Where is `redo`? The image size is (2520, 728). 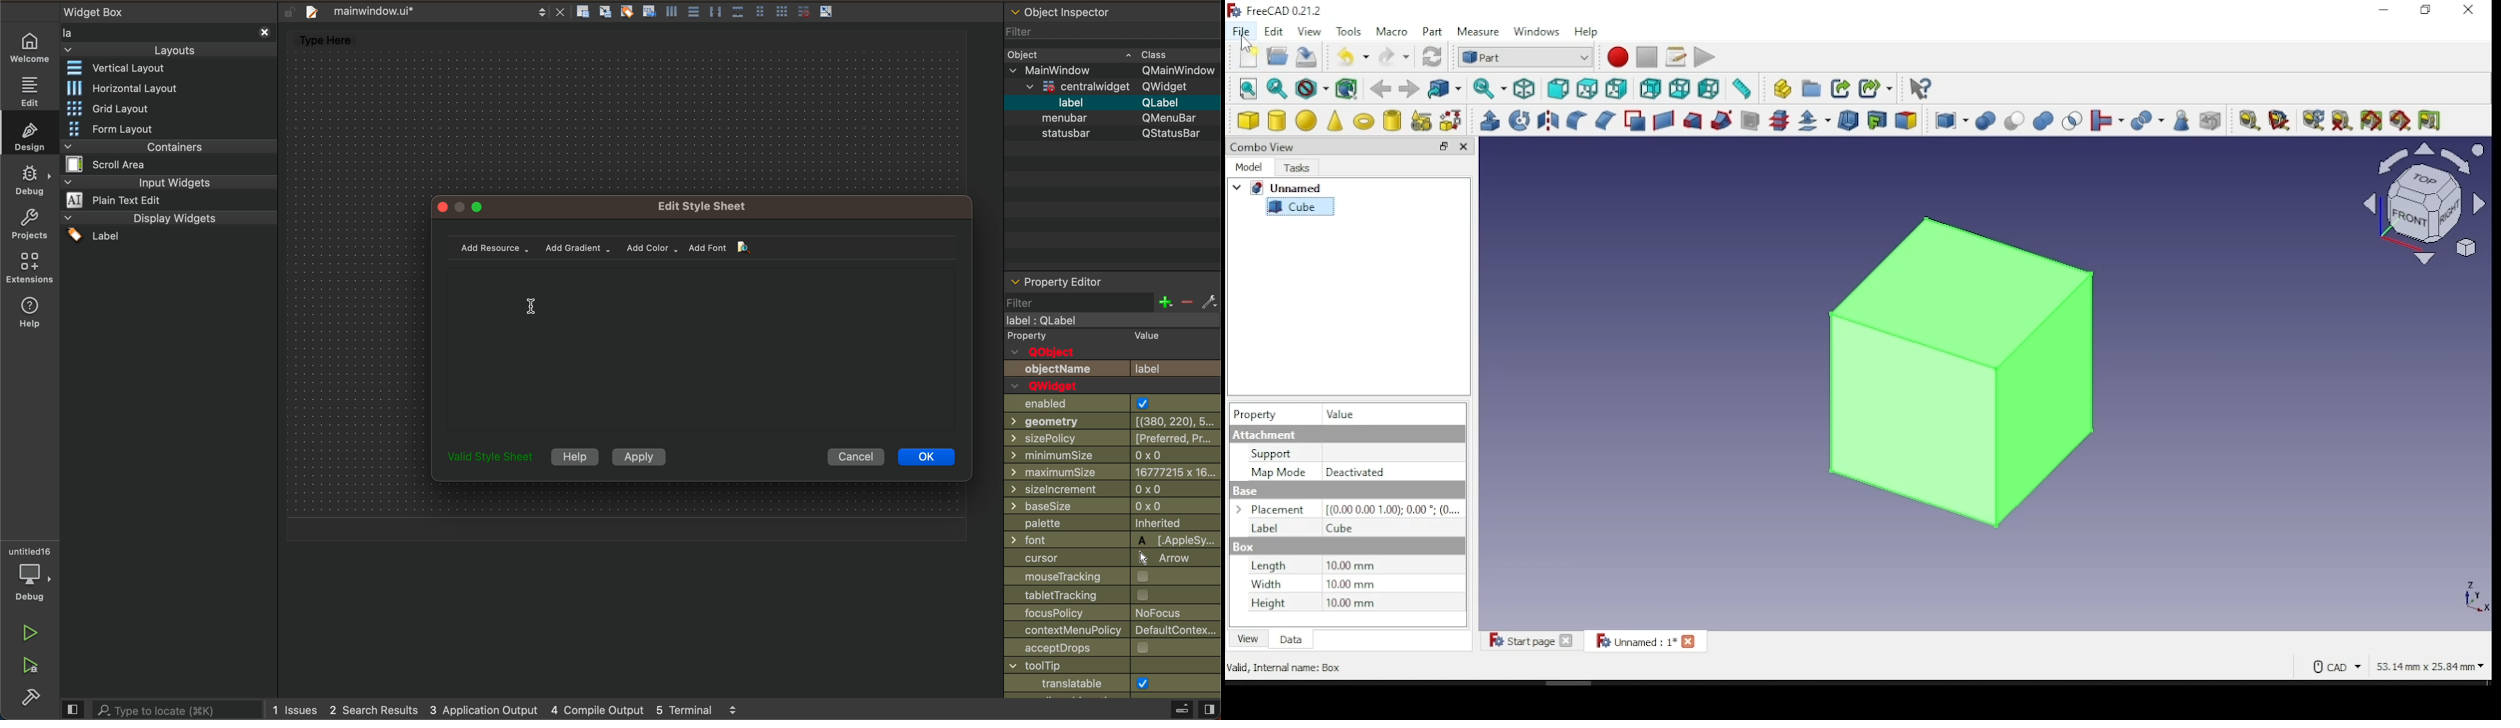
redo is located at coordinates (1394, 56).